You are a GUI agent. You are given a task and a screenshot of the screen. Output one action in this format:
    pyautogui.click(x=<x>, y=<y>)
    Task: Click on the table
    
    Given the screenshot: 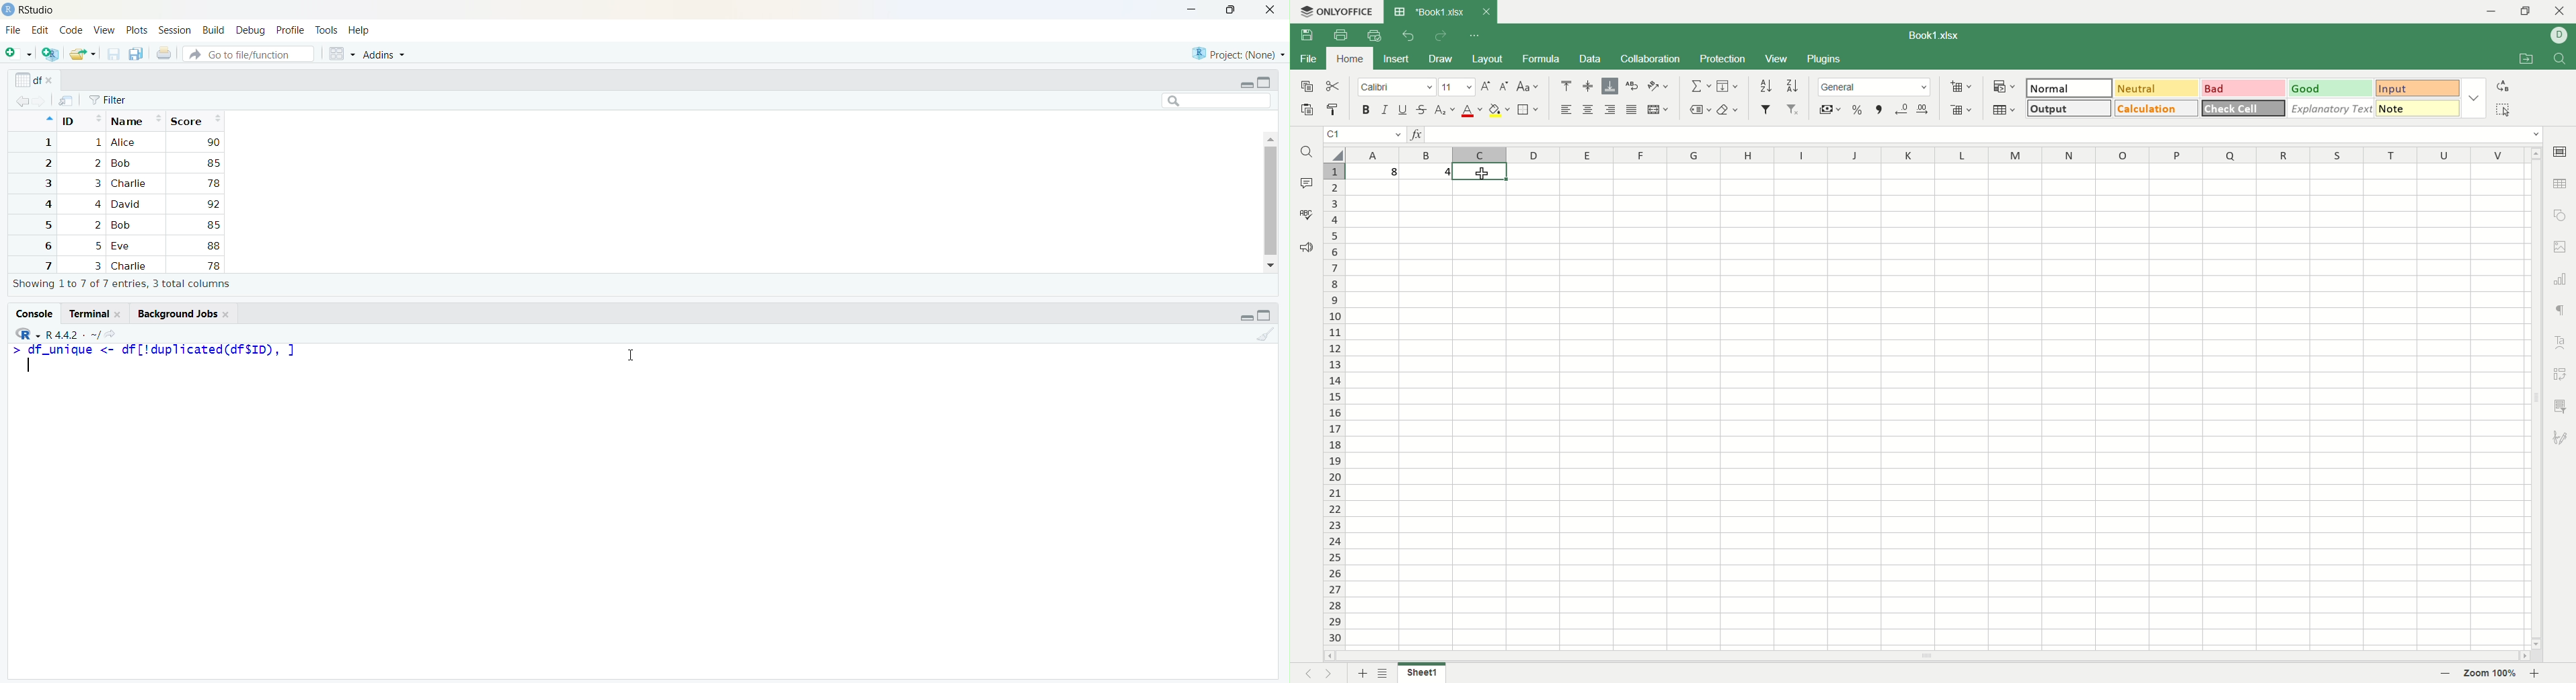 What is the action you would take?
    pyautogui.click(x=2003, y=109)
    